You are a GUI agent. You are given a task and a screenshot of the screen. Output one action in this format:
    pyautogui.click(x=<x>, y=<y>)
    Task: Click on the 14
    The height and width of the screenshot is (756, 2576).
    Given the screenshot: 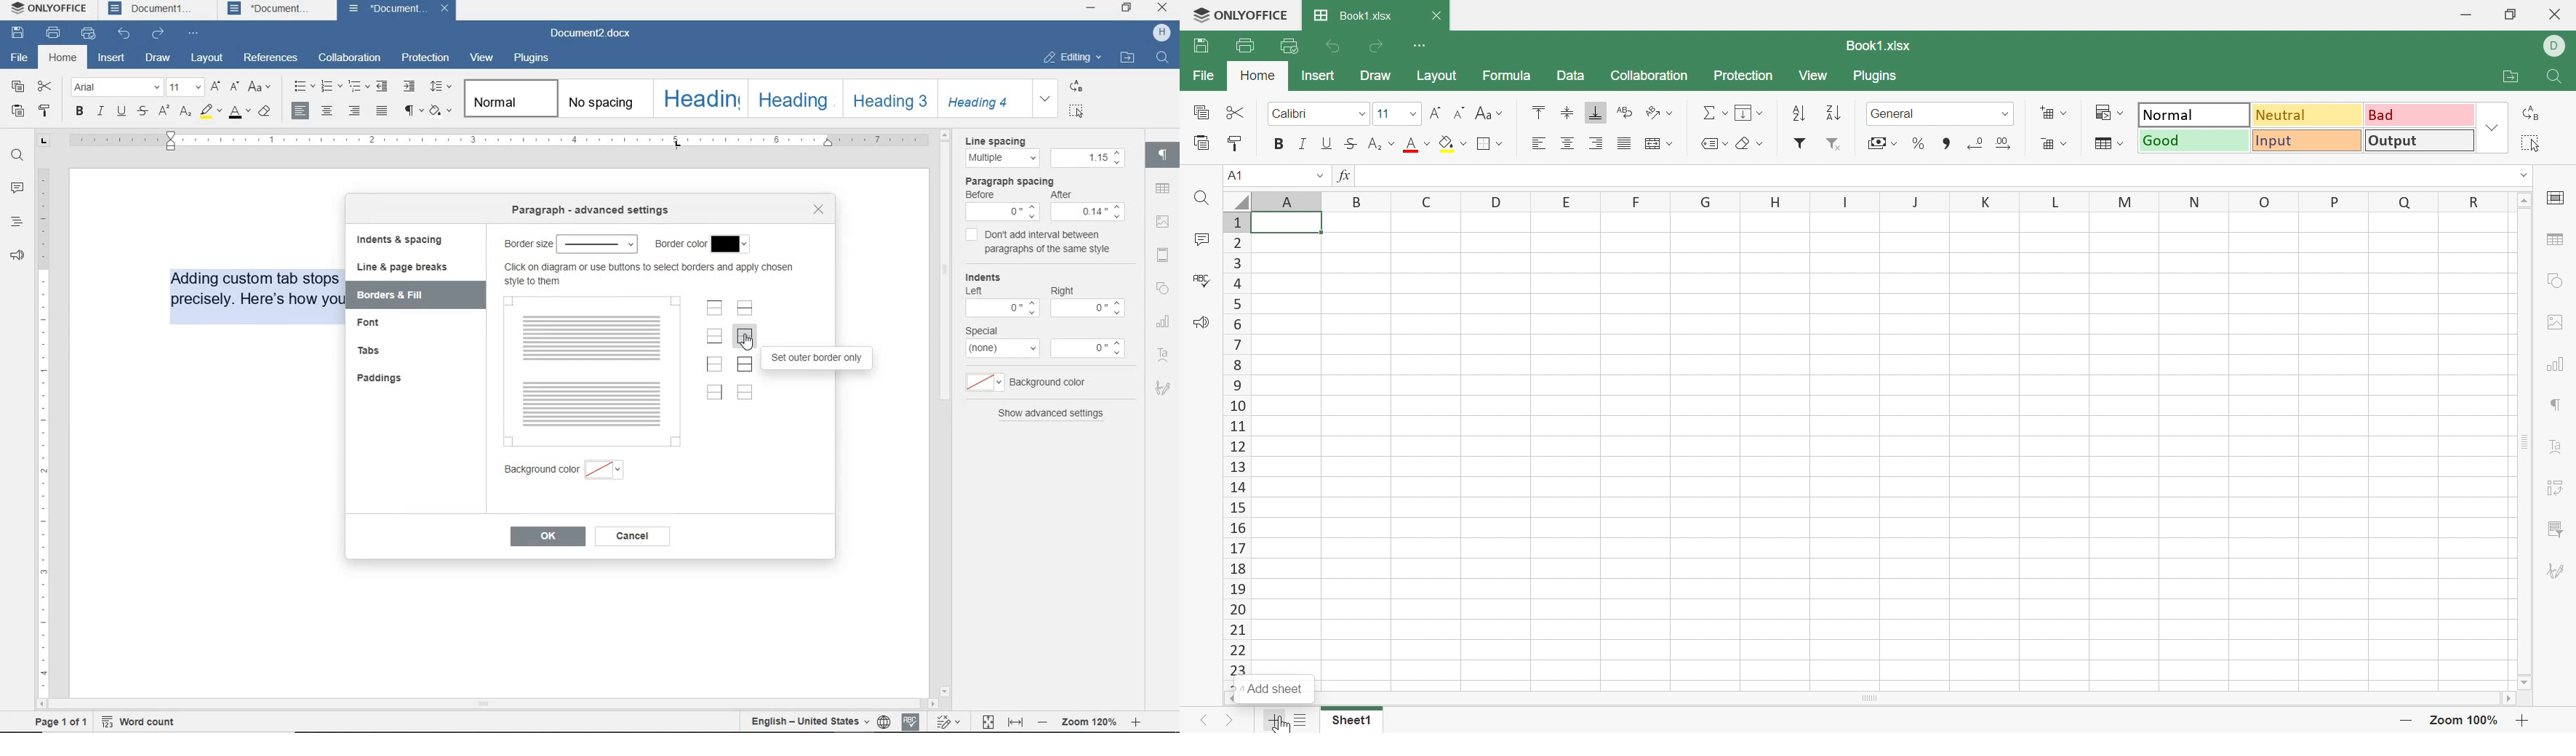 What is the action you would take?
    pyautogui.click(x=1238, y=487)
    